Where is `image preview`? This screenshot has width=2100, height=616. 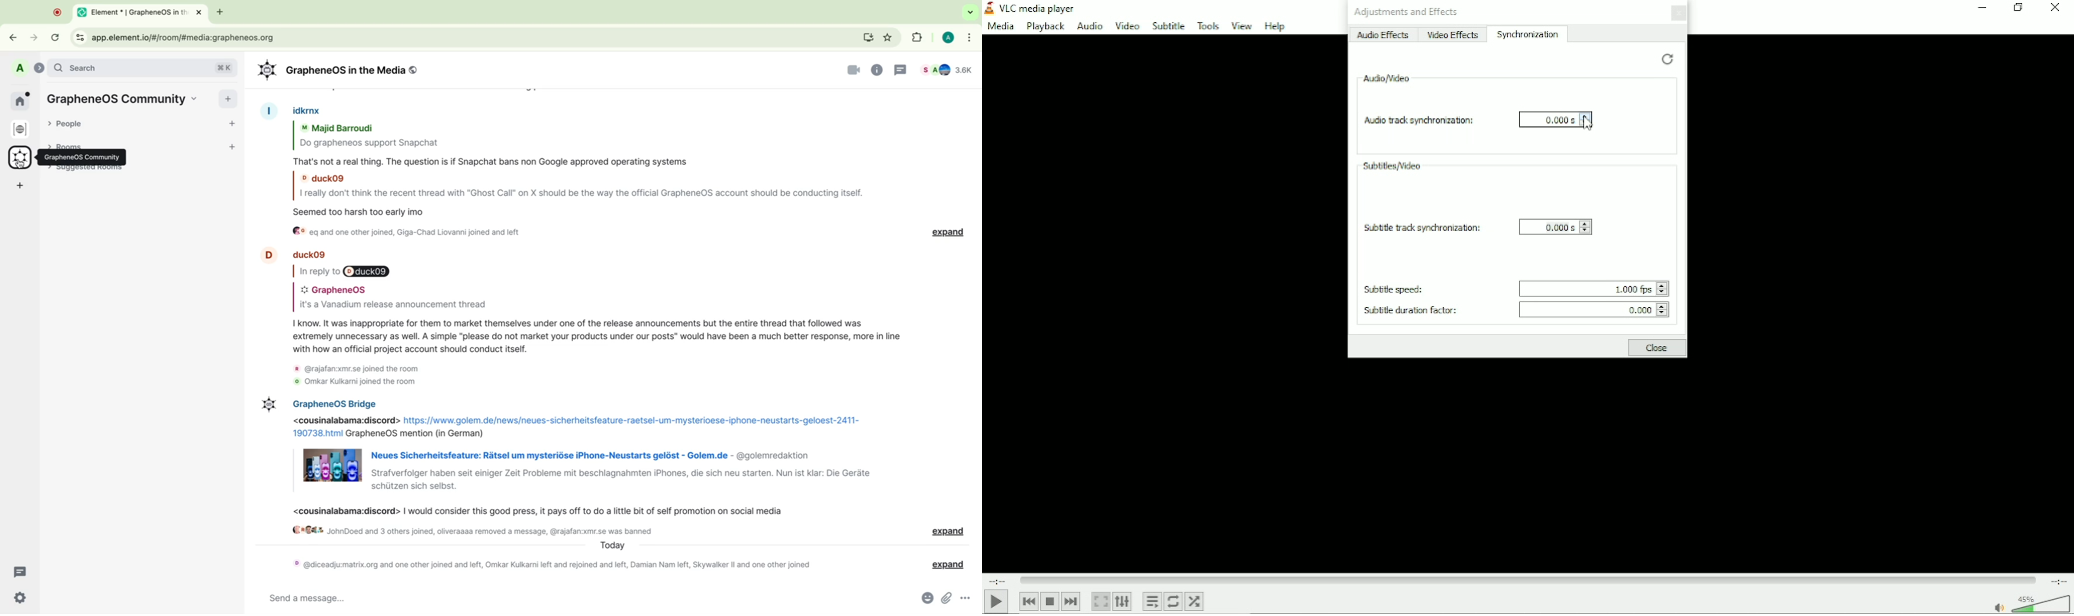 image preview is located at coordinates (333, 465).